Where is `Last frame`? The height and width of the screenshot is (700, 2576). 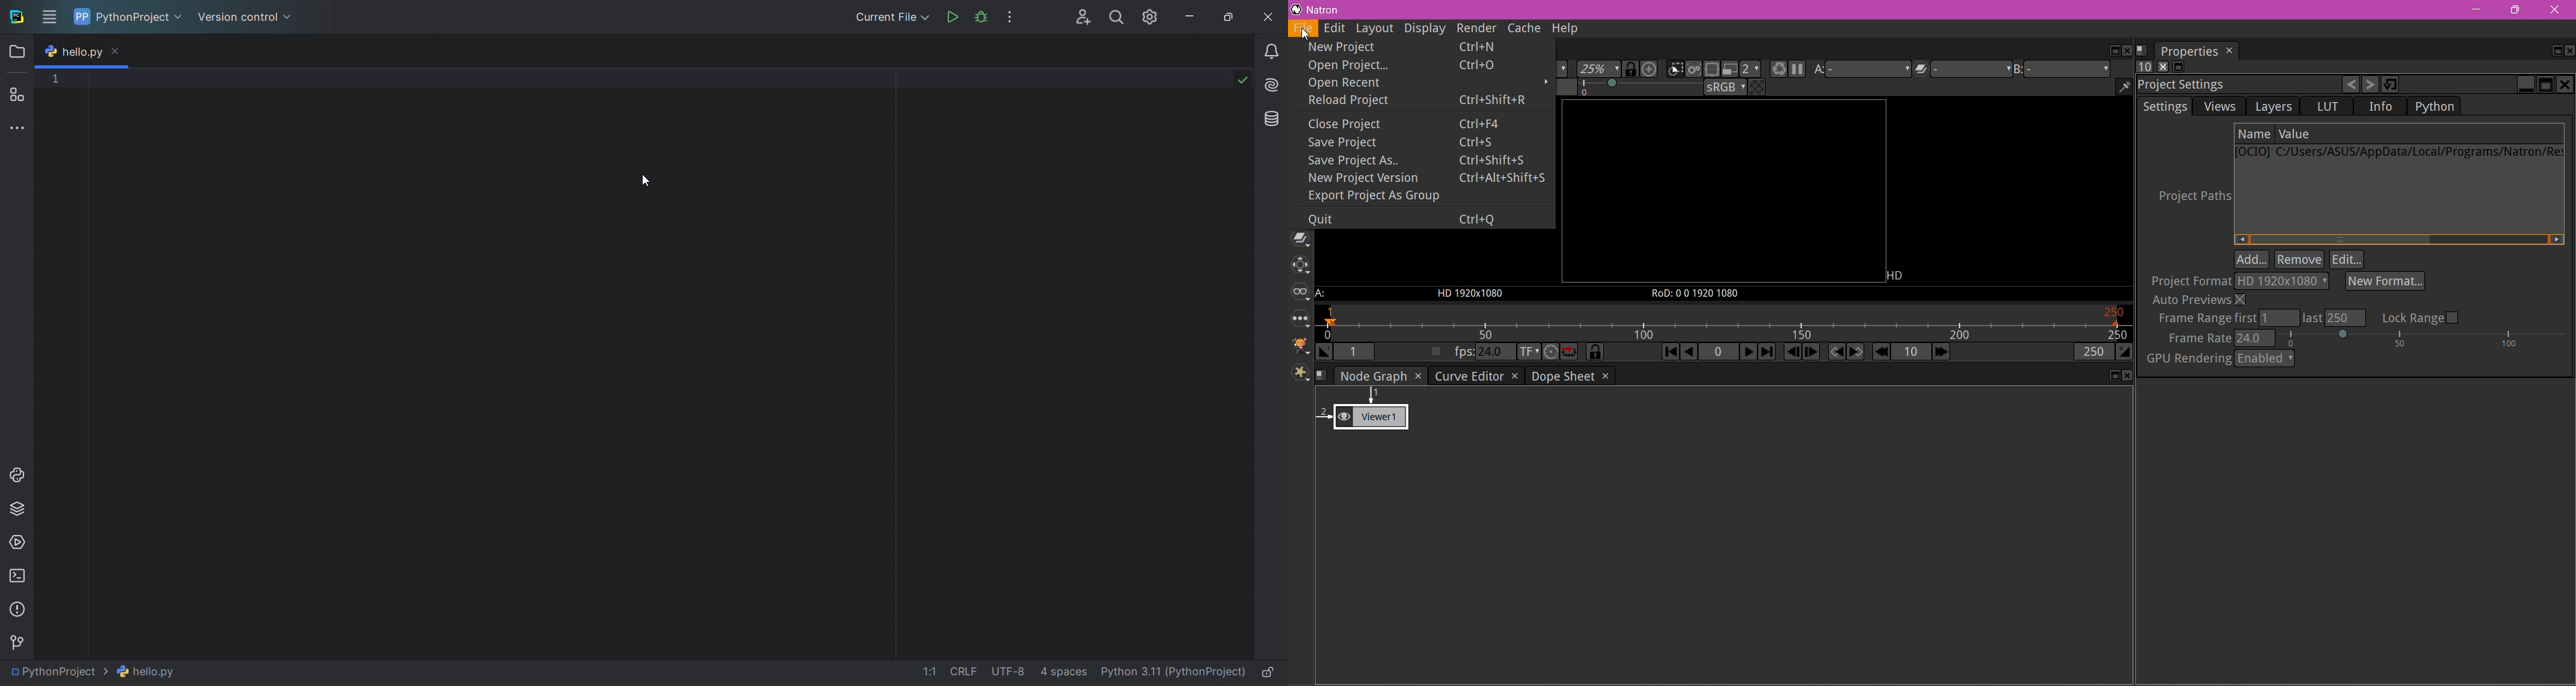 Last frame is located at coordinates (1766, 352).